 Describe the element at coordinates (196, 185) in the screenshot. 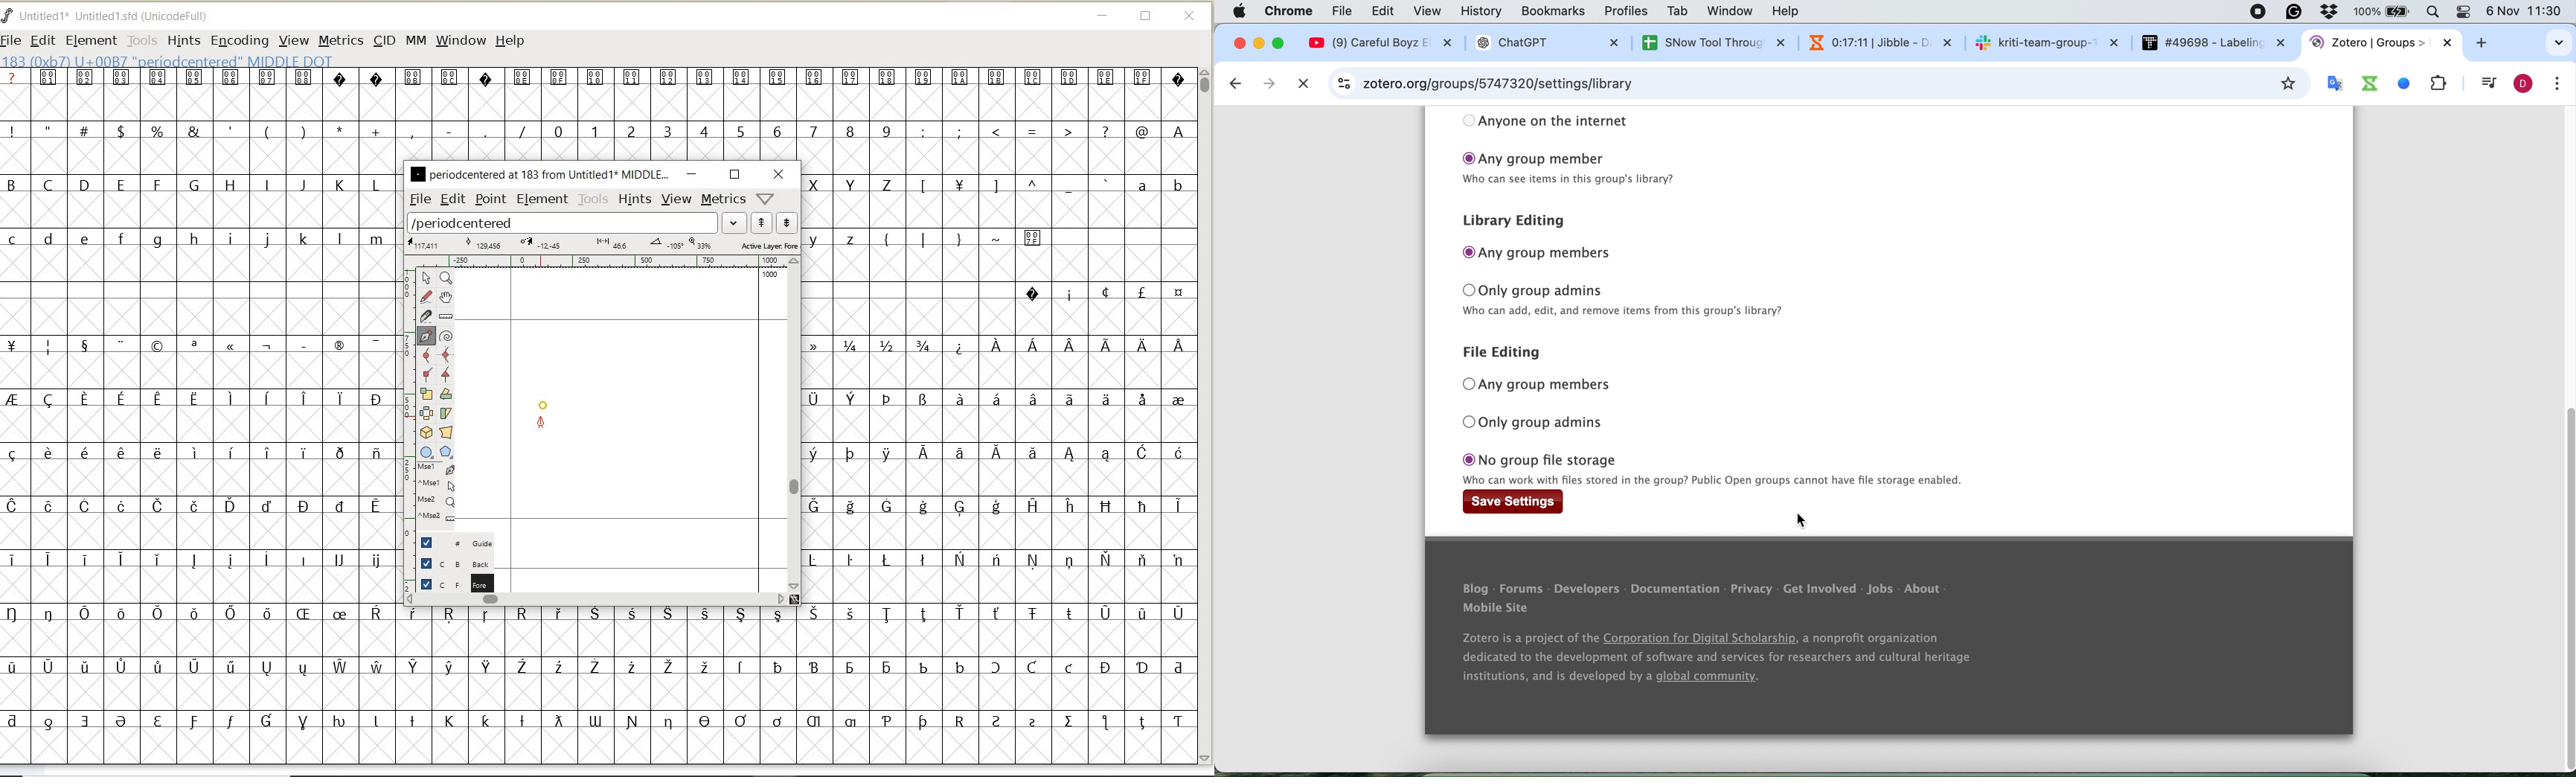

I see `uppercase letters` at that location.